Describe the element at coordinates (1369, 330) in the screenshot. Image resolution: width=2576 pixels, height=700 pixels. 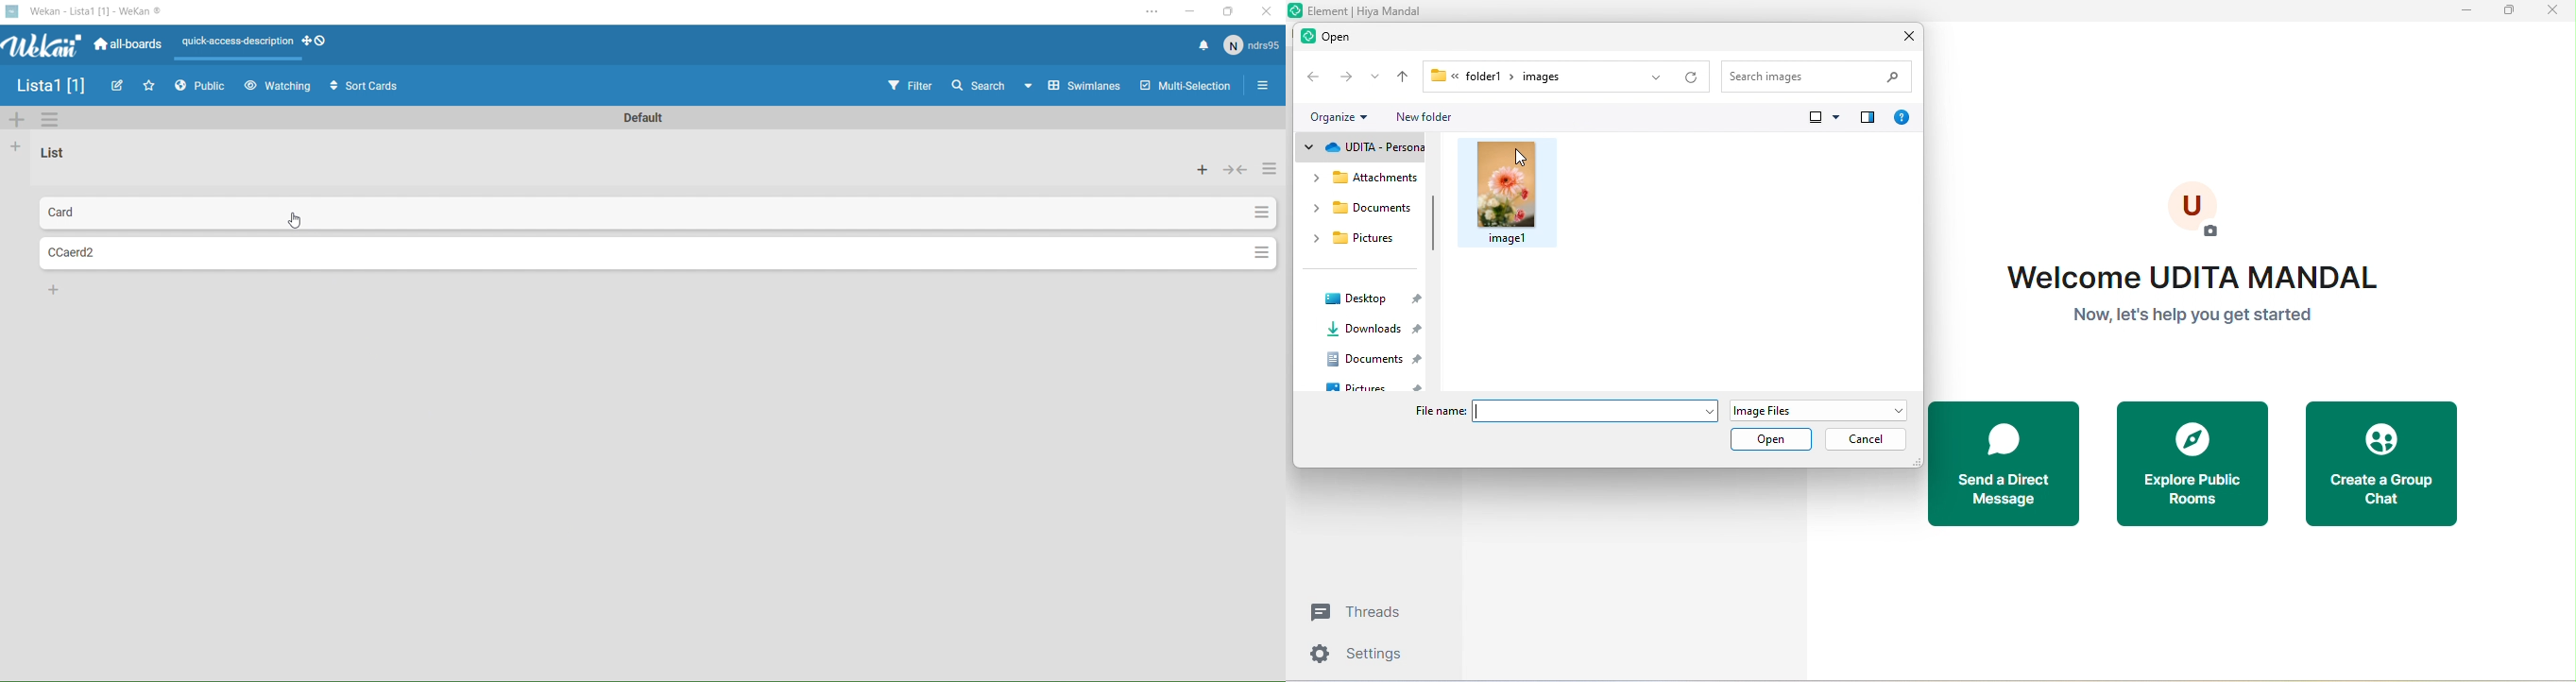
I see `downloads` at that location.